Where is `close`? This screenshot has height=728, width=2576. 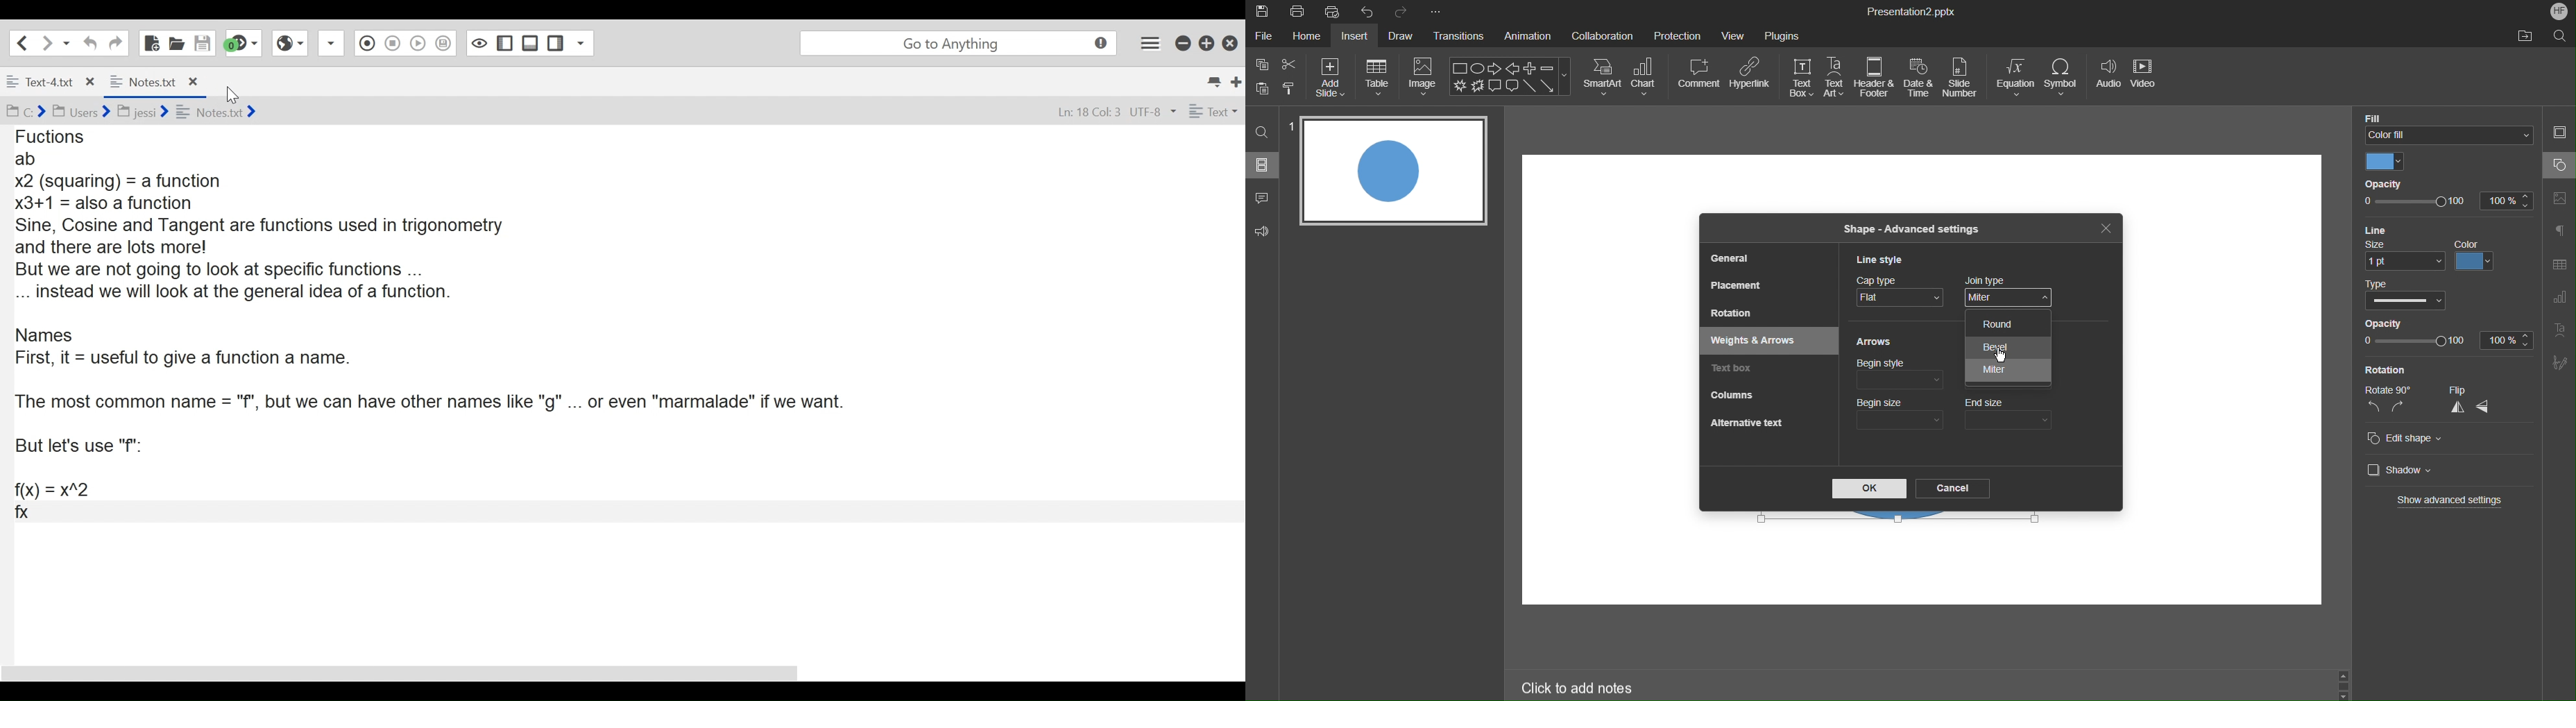
close is located at coordinates (92, 80).